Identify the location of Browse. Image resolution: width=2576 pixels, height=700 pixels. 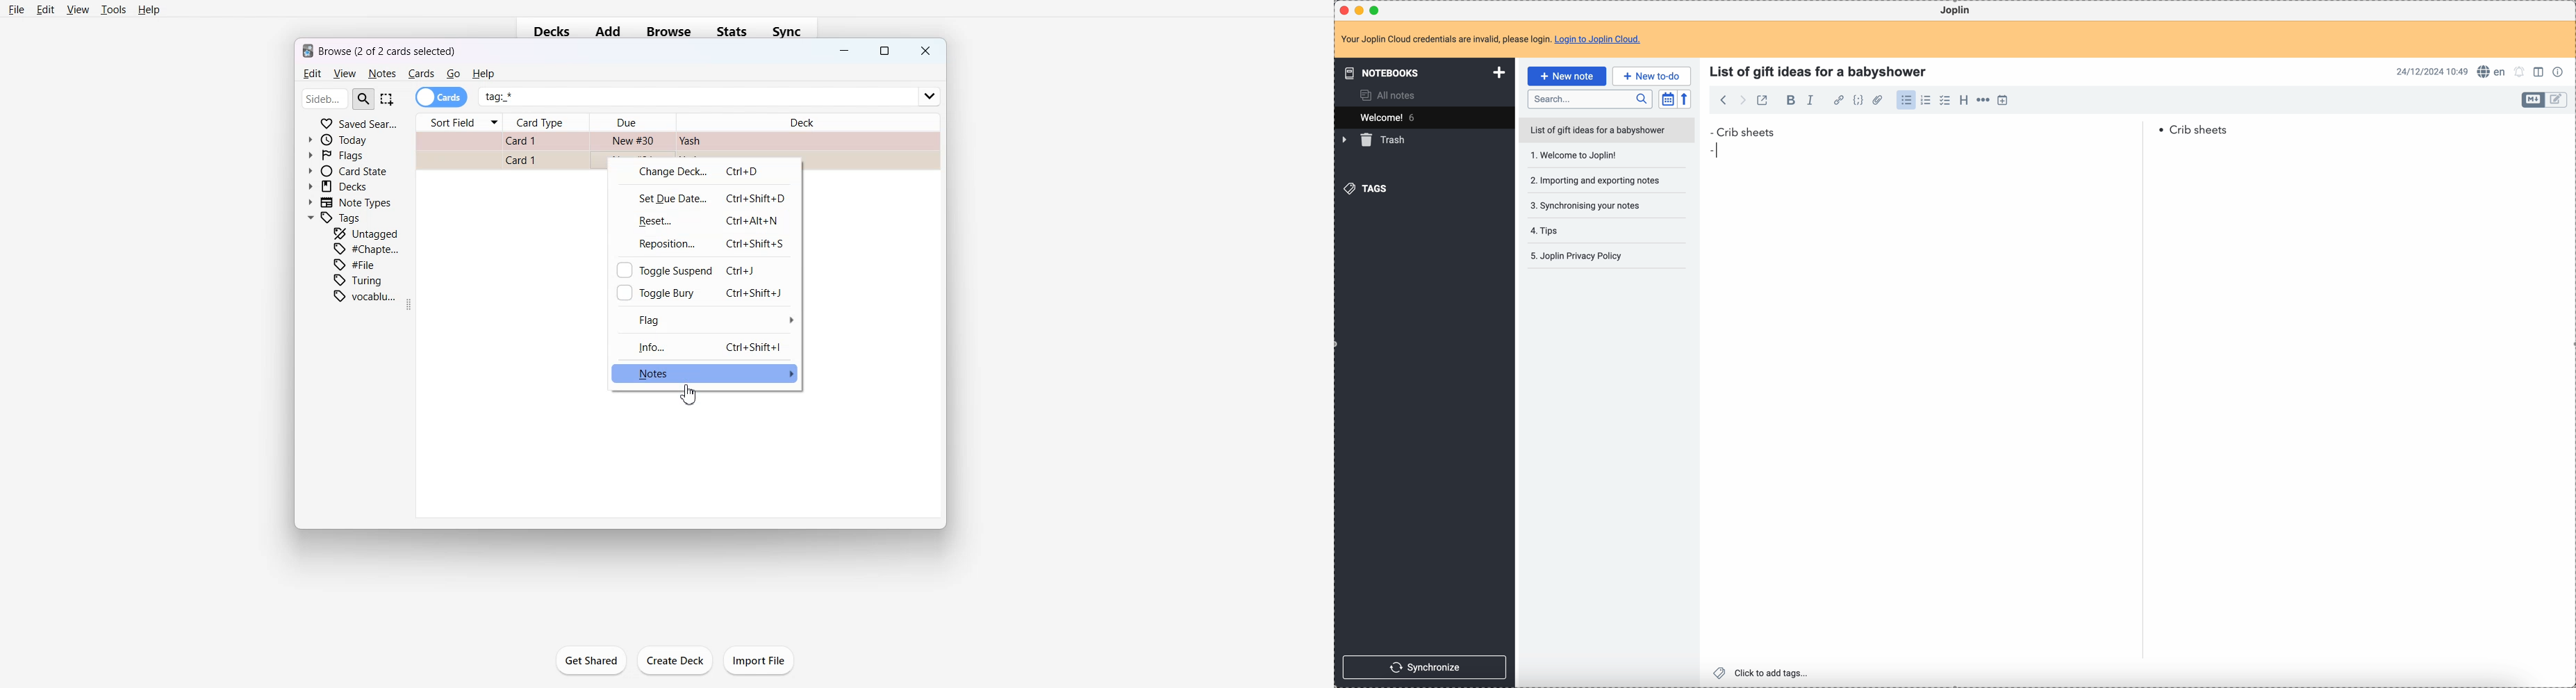
(668, 31).